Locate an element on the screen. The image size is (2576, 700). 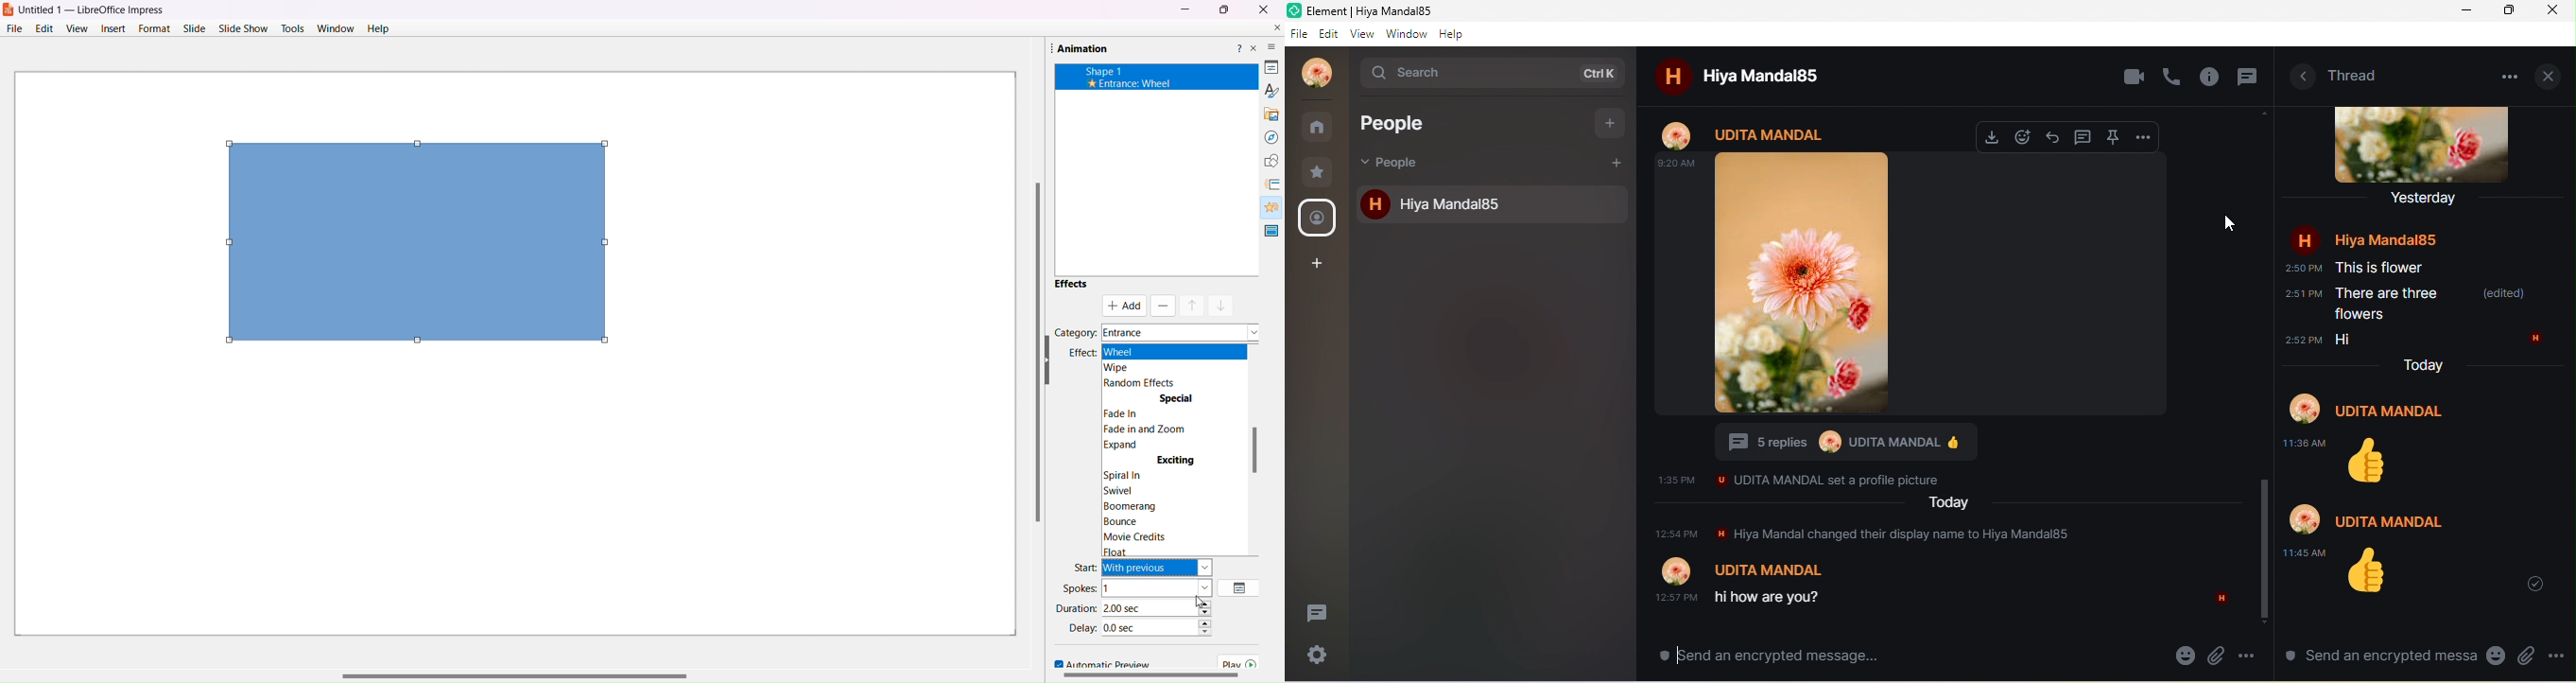
H is located at coordinates (2224, 599).